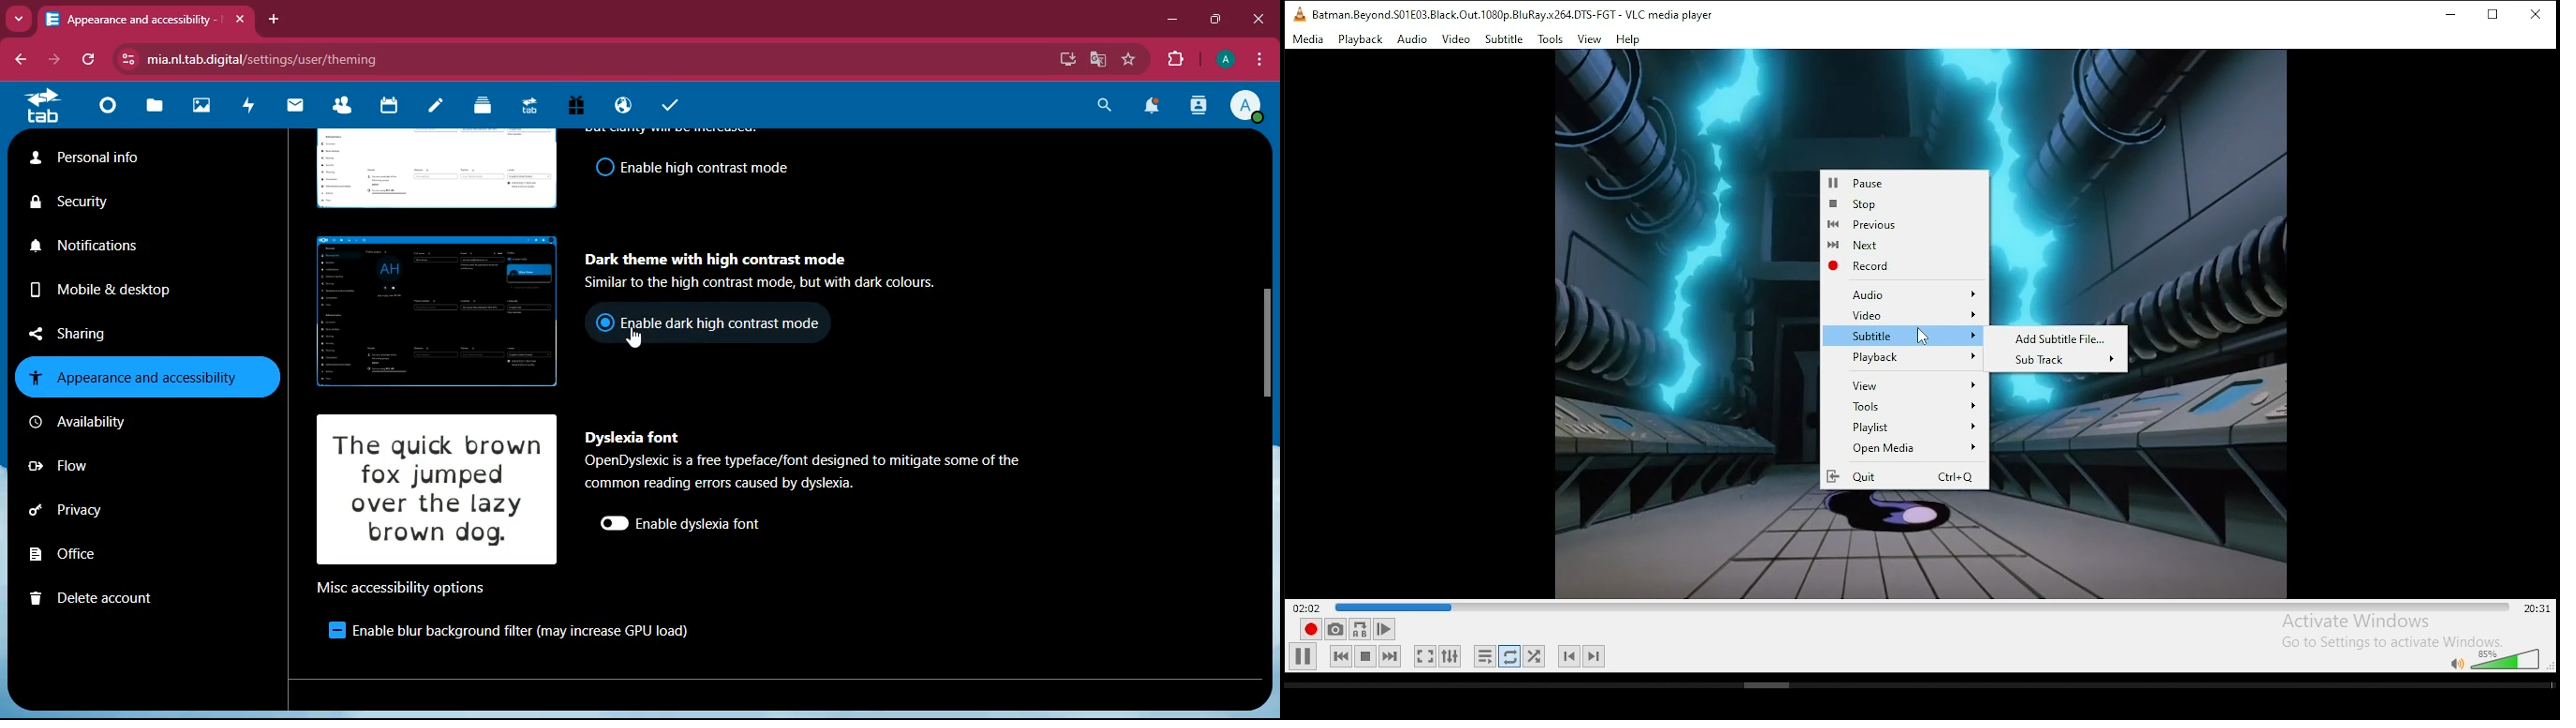  What do you see at coordinates (19, 60) in the screenshot?
I see `back` at bounding box center [19, 60].